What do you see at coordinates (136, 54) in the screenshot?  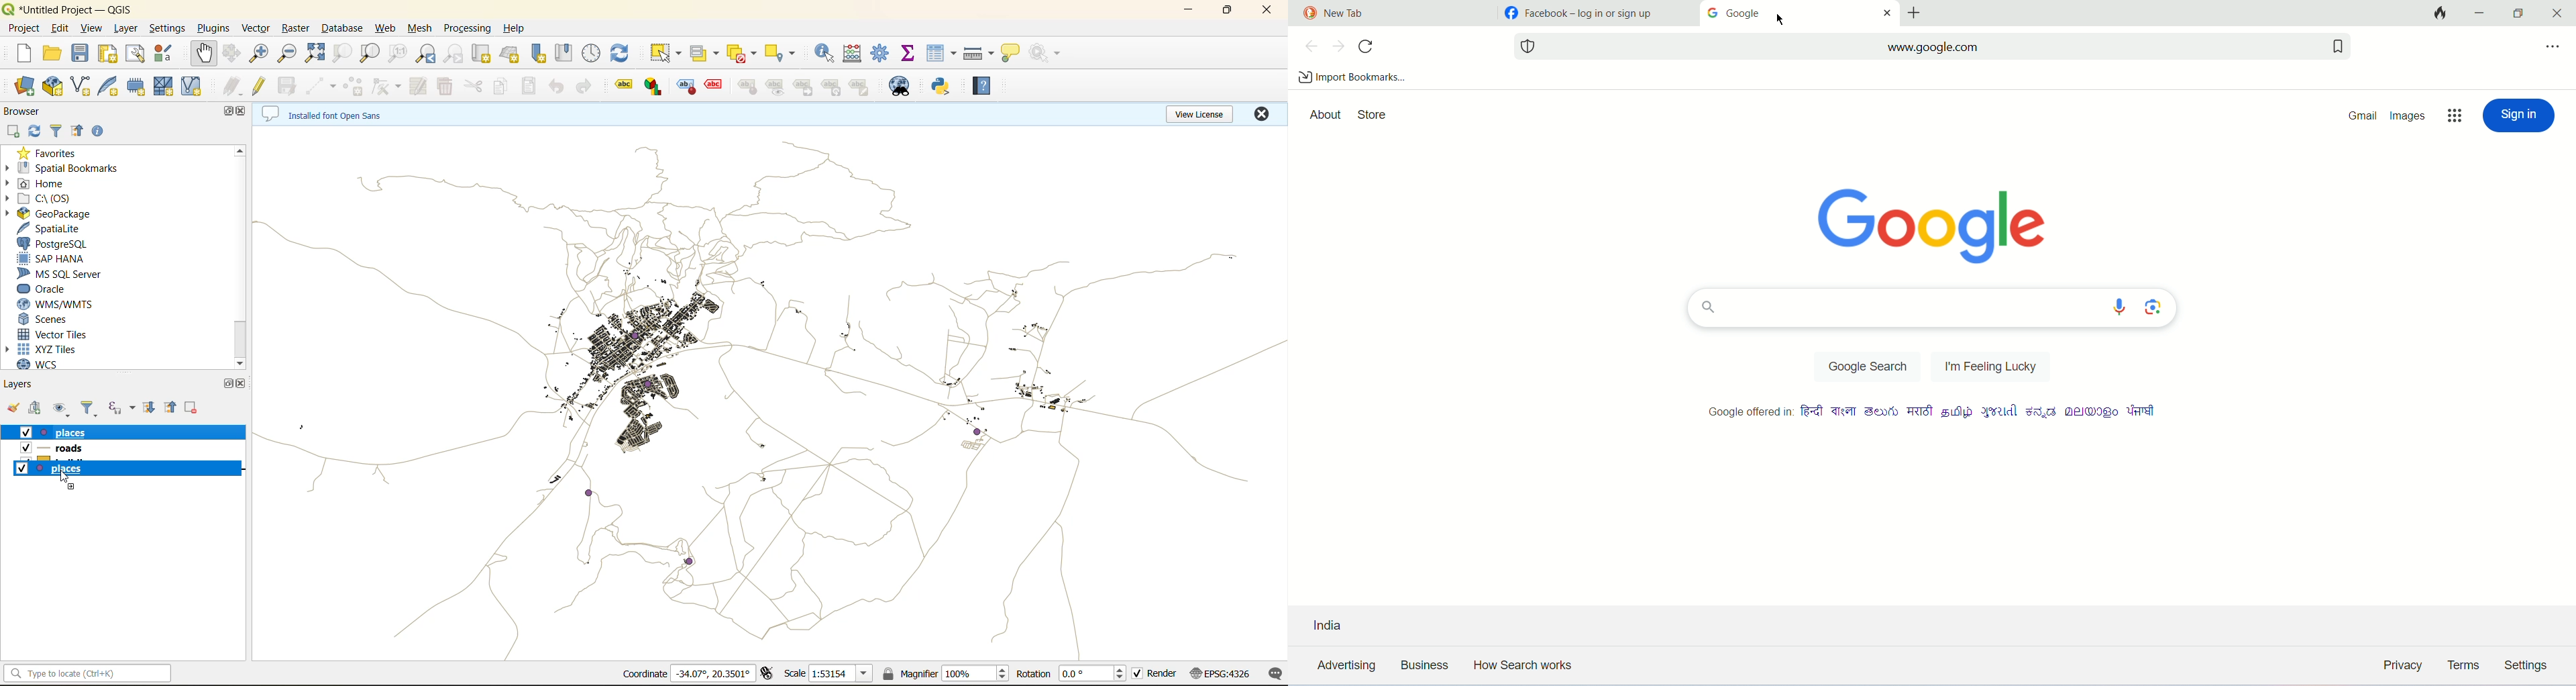 I see `show layout` at bounding box center [136, 54].